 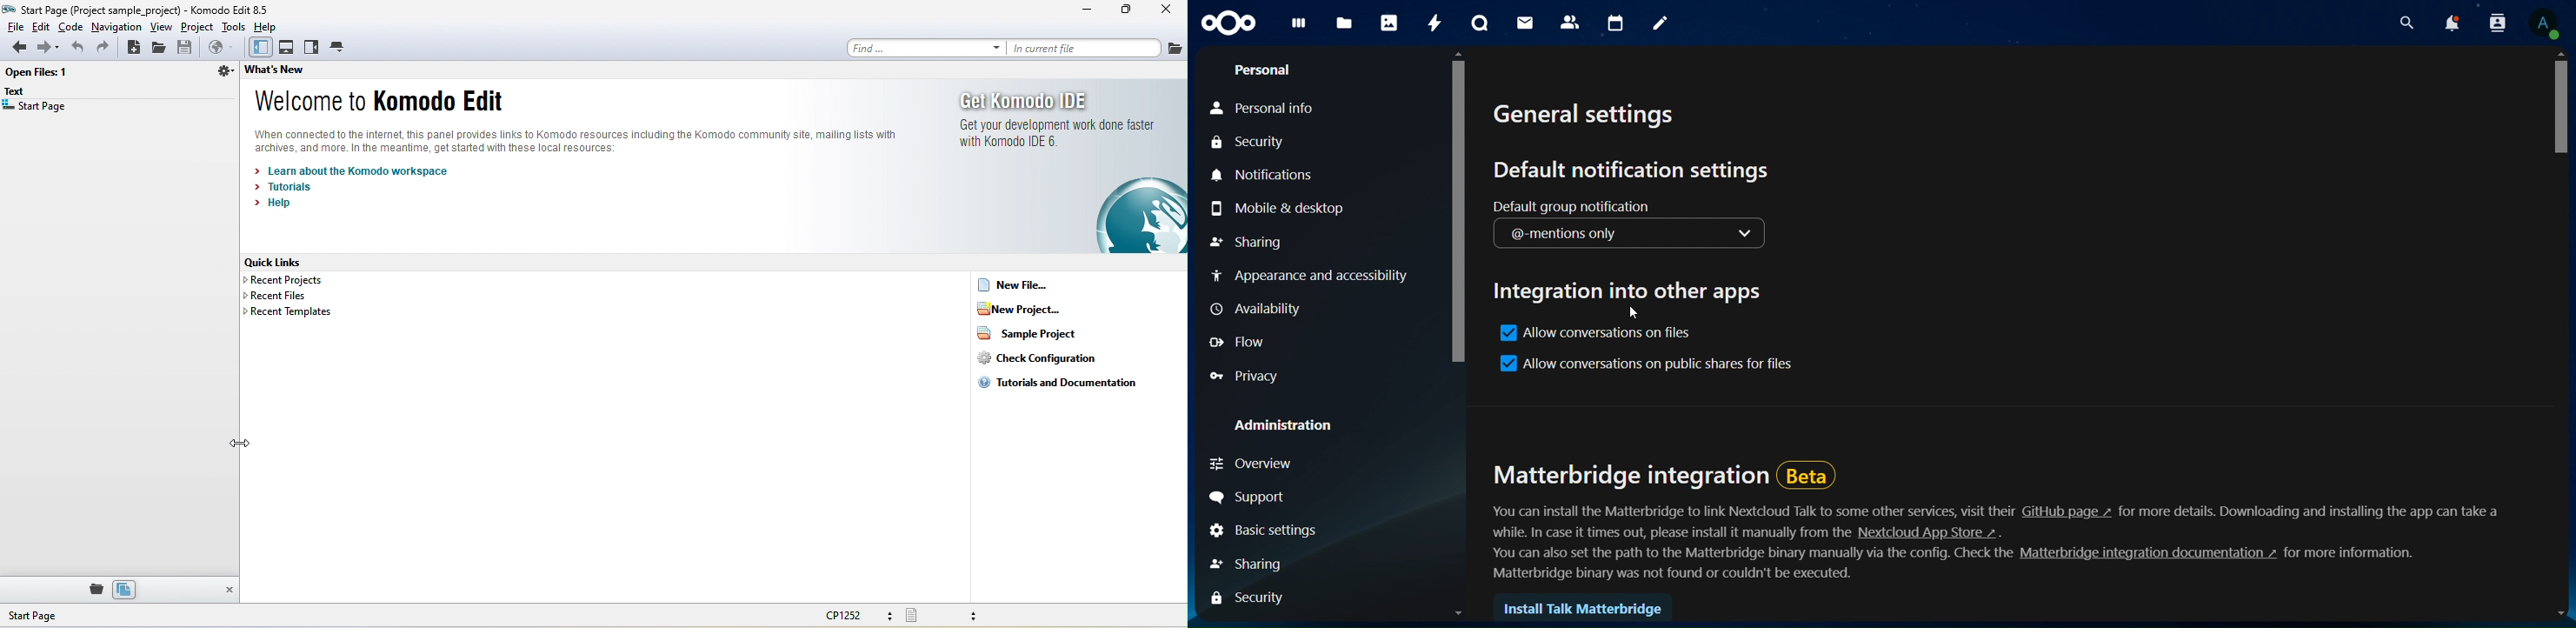 I want to click on check configuration, so click(x=1036, y=357).